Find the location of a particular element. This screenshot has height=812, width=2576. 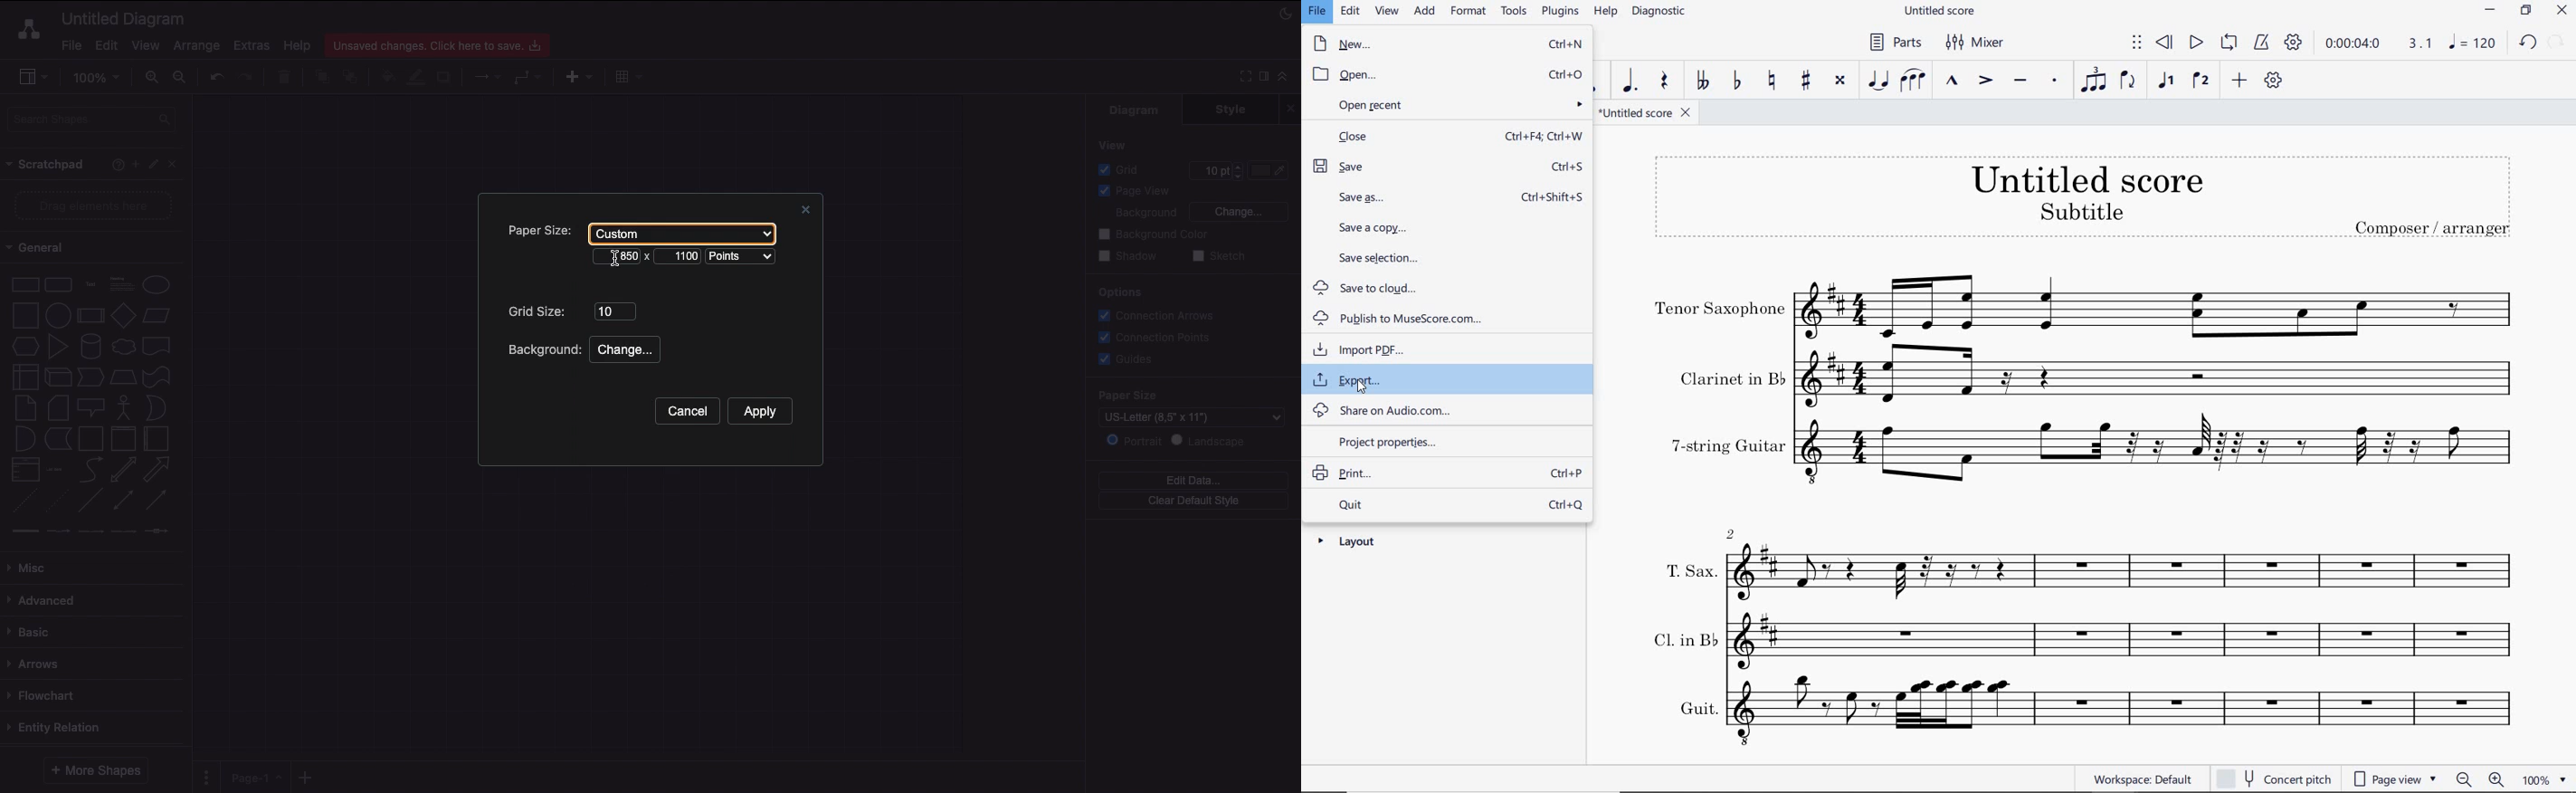

ADD is located at coordinates (1426, 12).